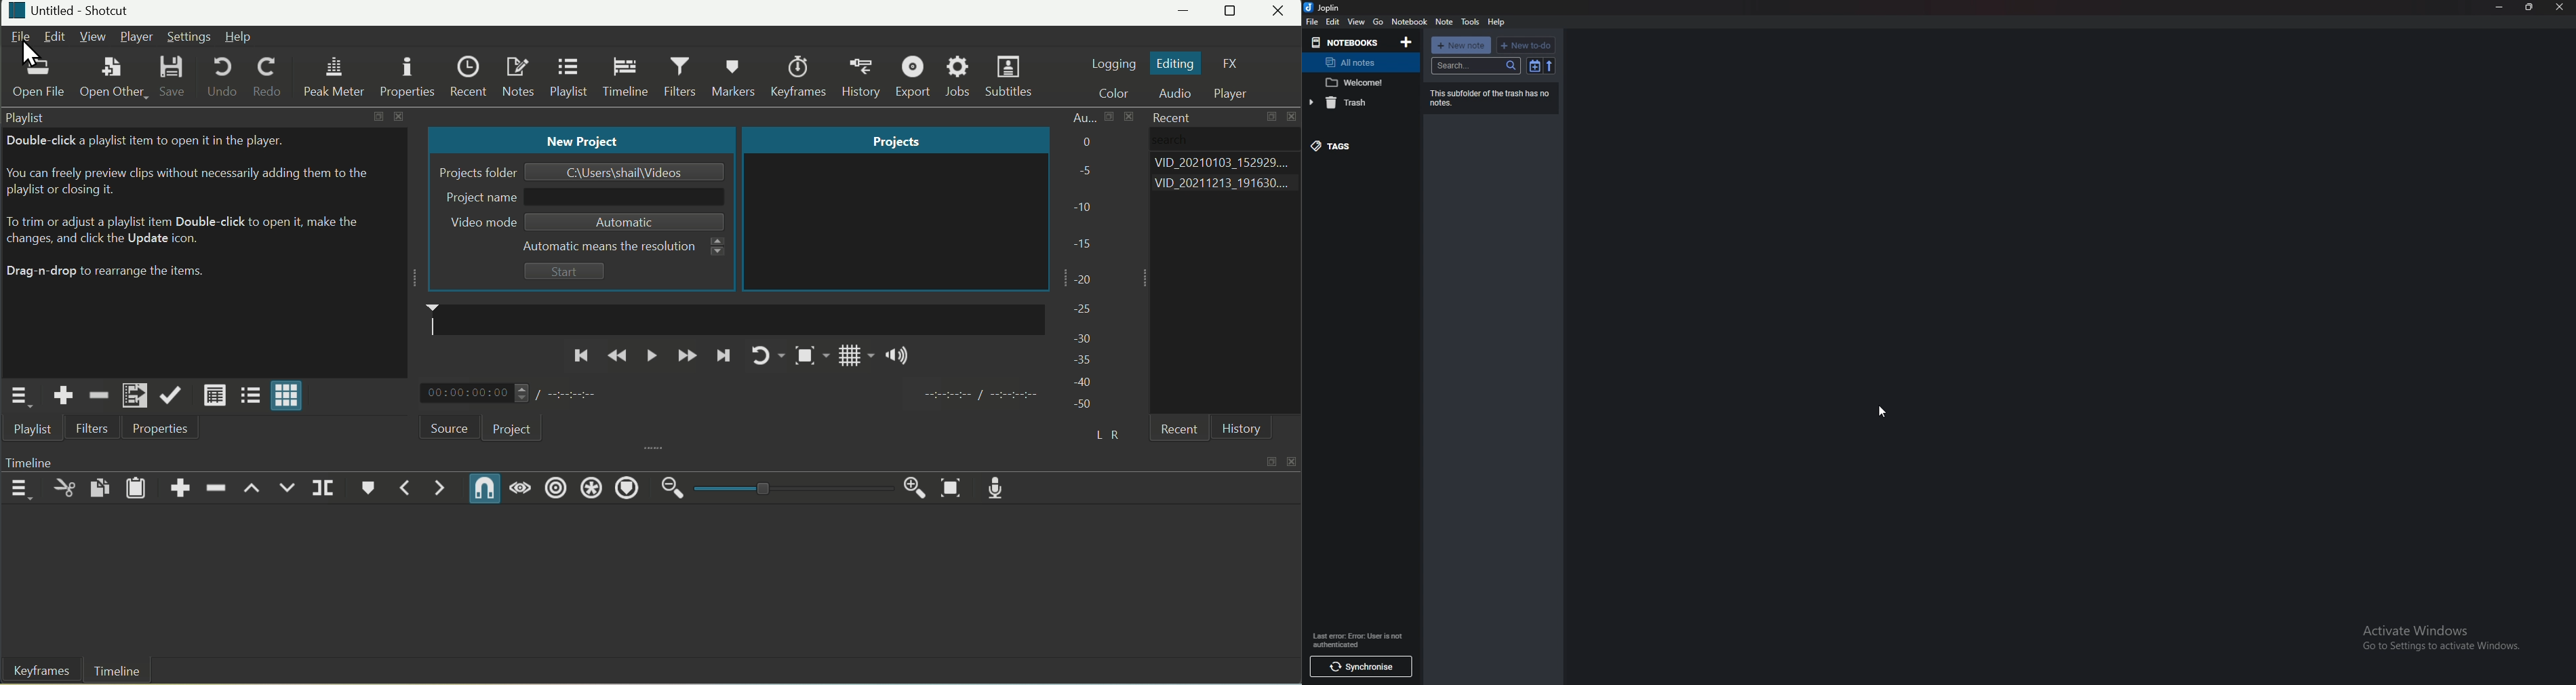 This screenshot has height=700, width=2576. Describe the element at coordinates (1270, 461) in the screenshot. I see `maximize` at that location.